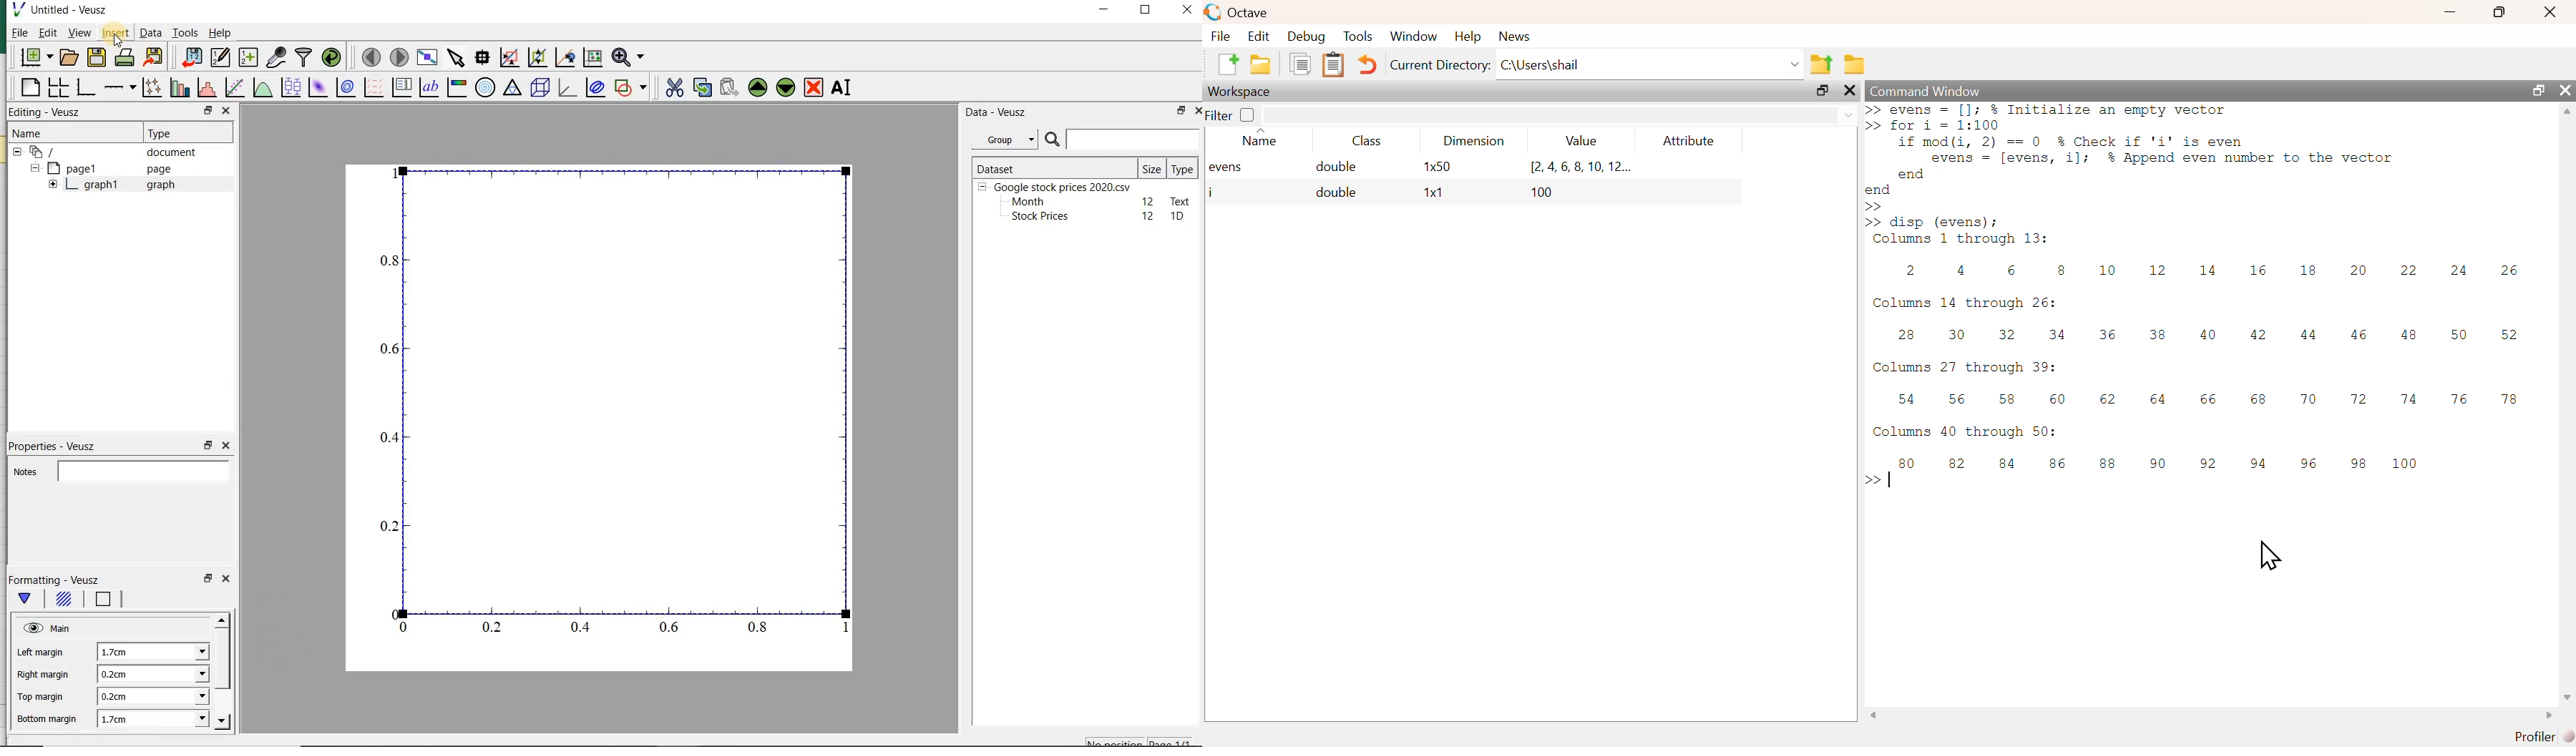 The width and height of the screenshot is (2576, 756). What do you see at coordinates (429, 89) in the screenshot?
I see `text label` at bounding box center [429, 89].